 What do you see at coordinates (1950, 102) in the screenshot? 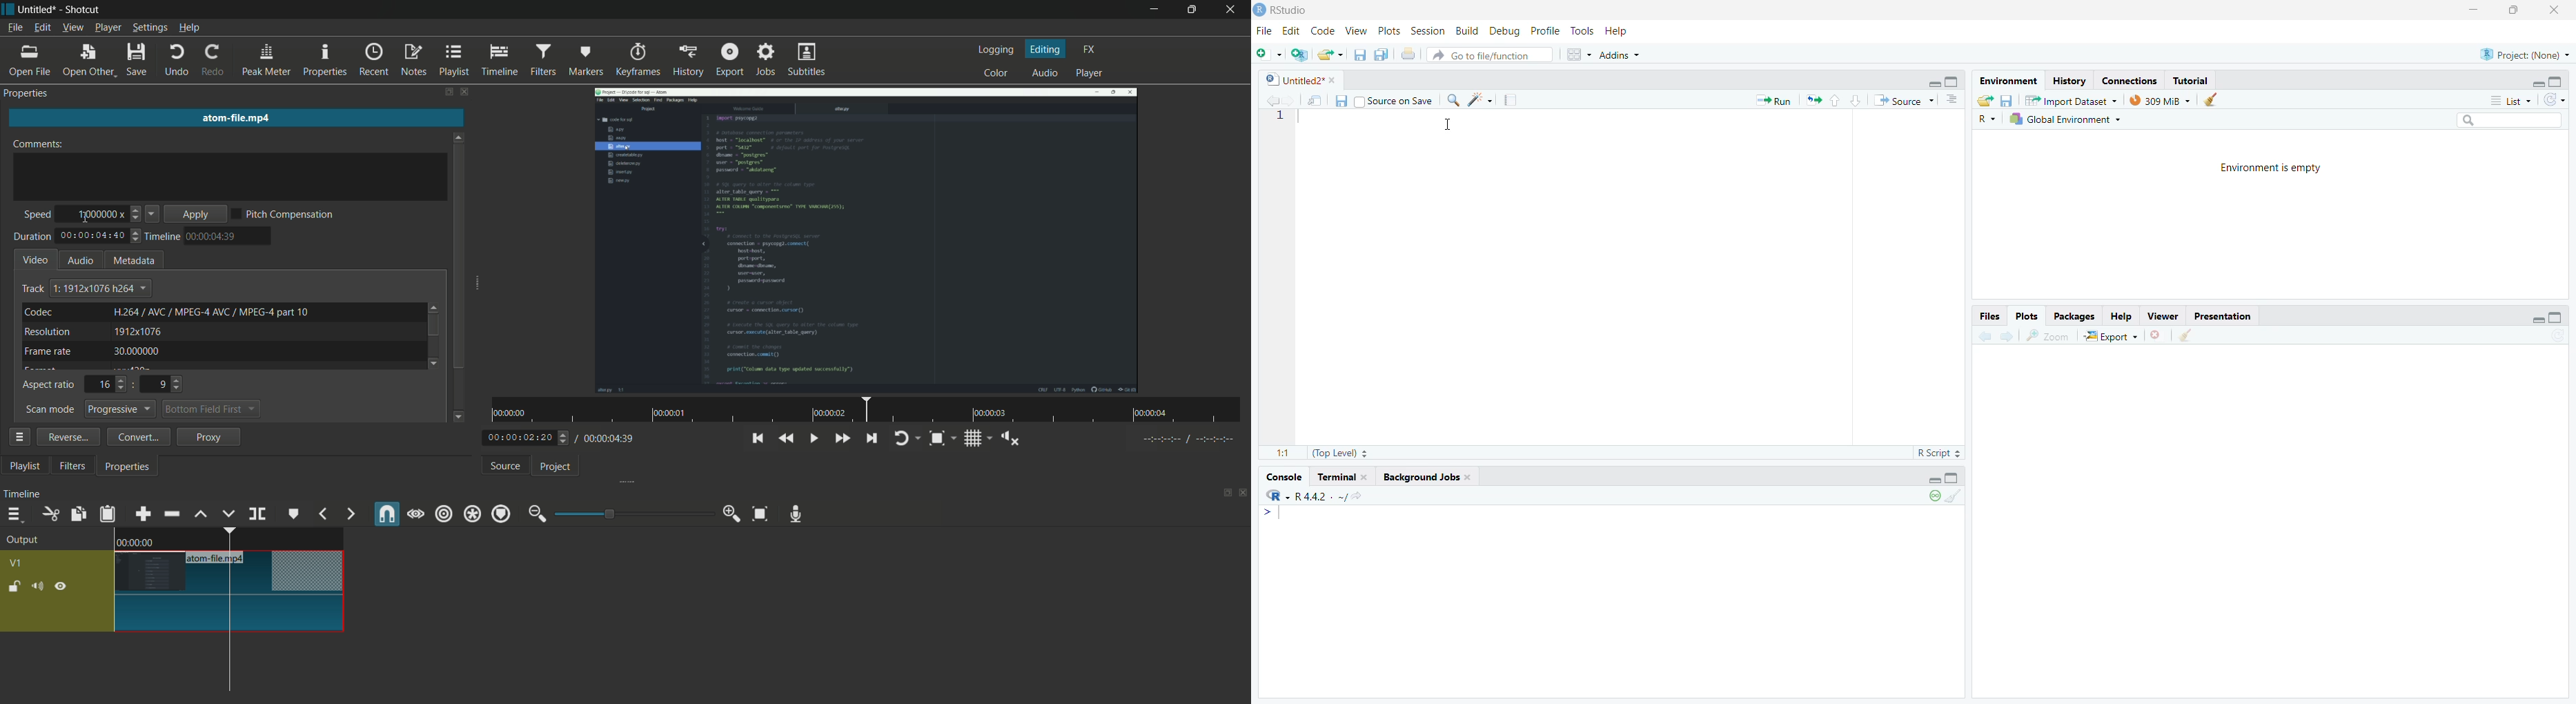
I see `options` at bounding box center [1950, 102].